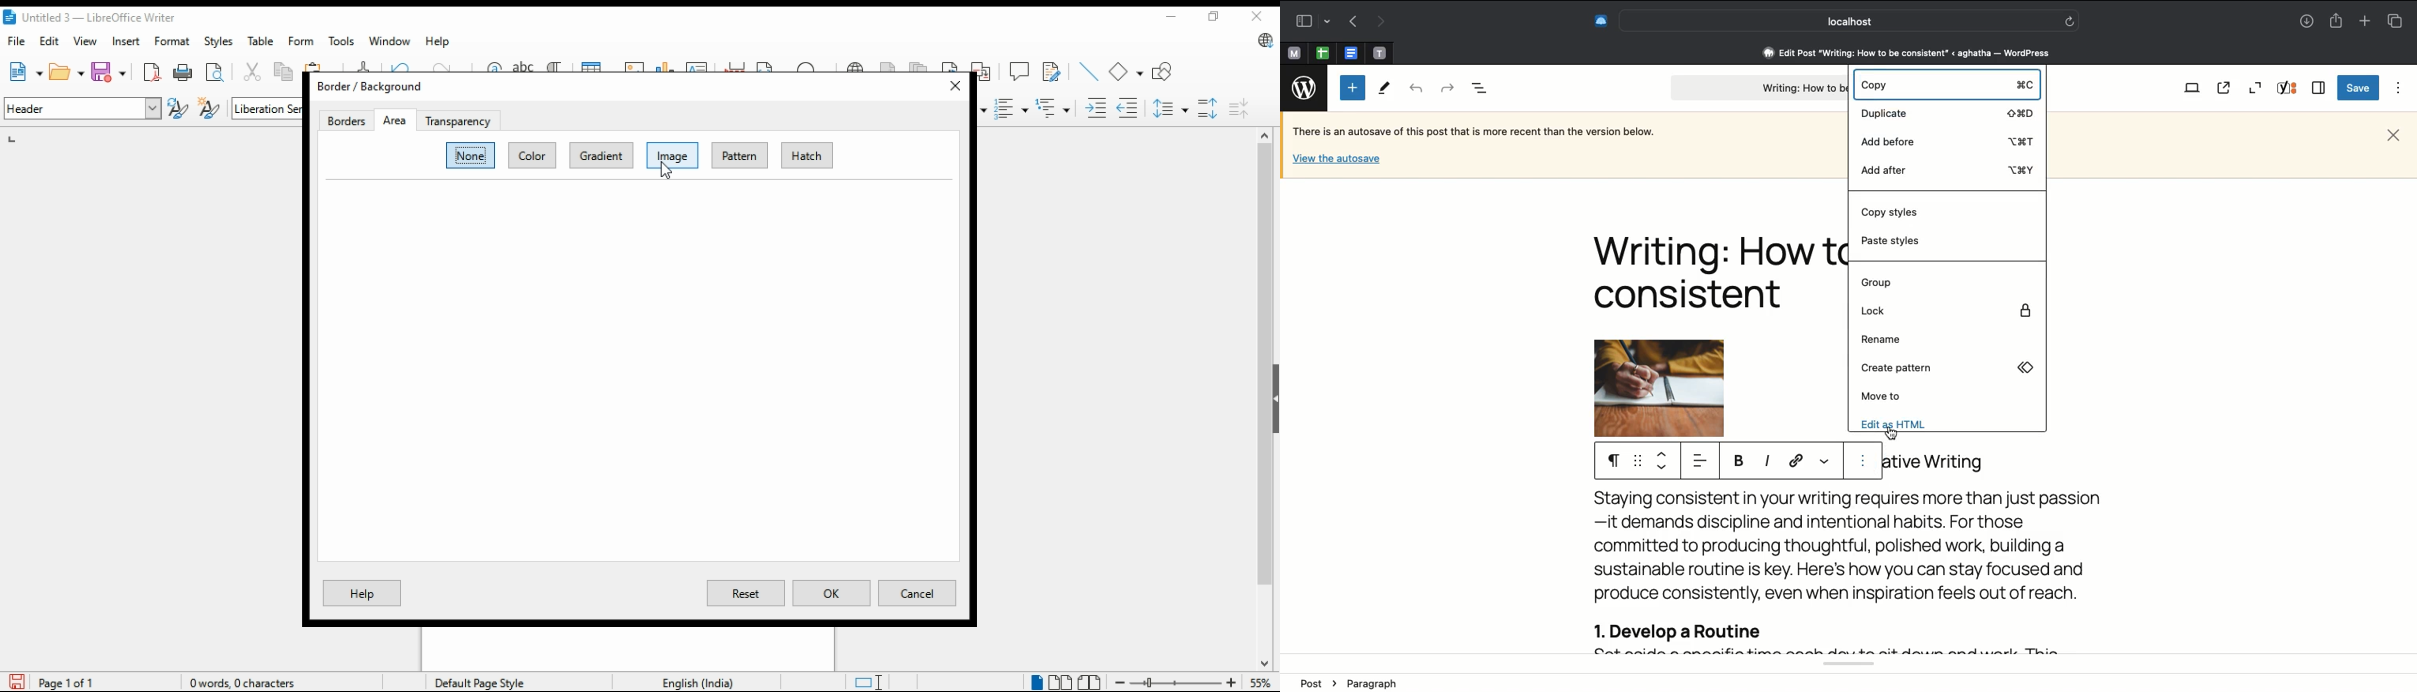  I want to click on pattern, so click(739, 155).